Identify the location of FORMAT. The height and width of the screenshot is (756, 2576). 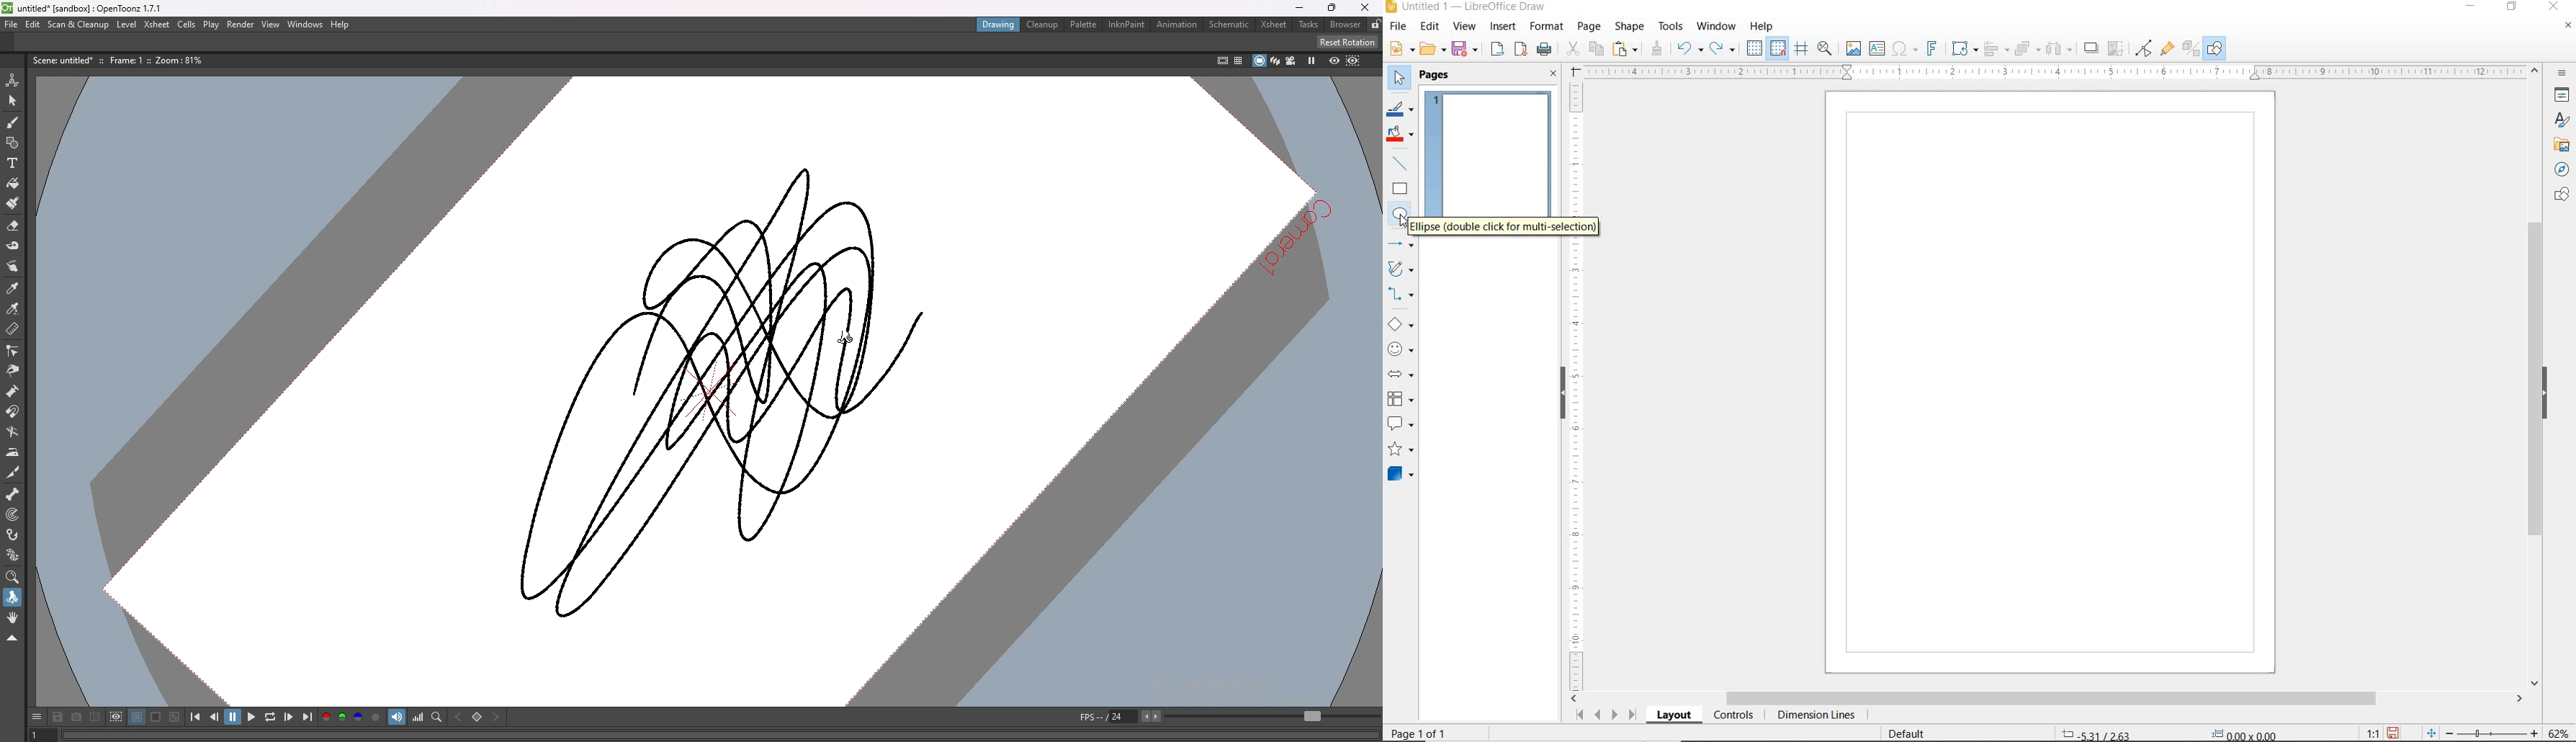
(1548, 26).